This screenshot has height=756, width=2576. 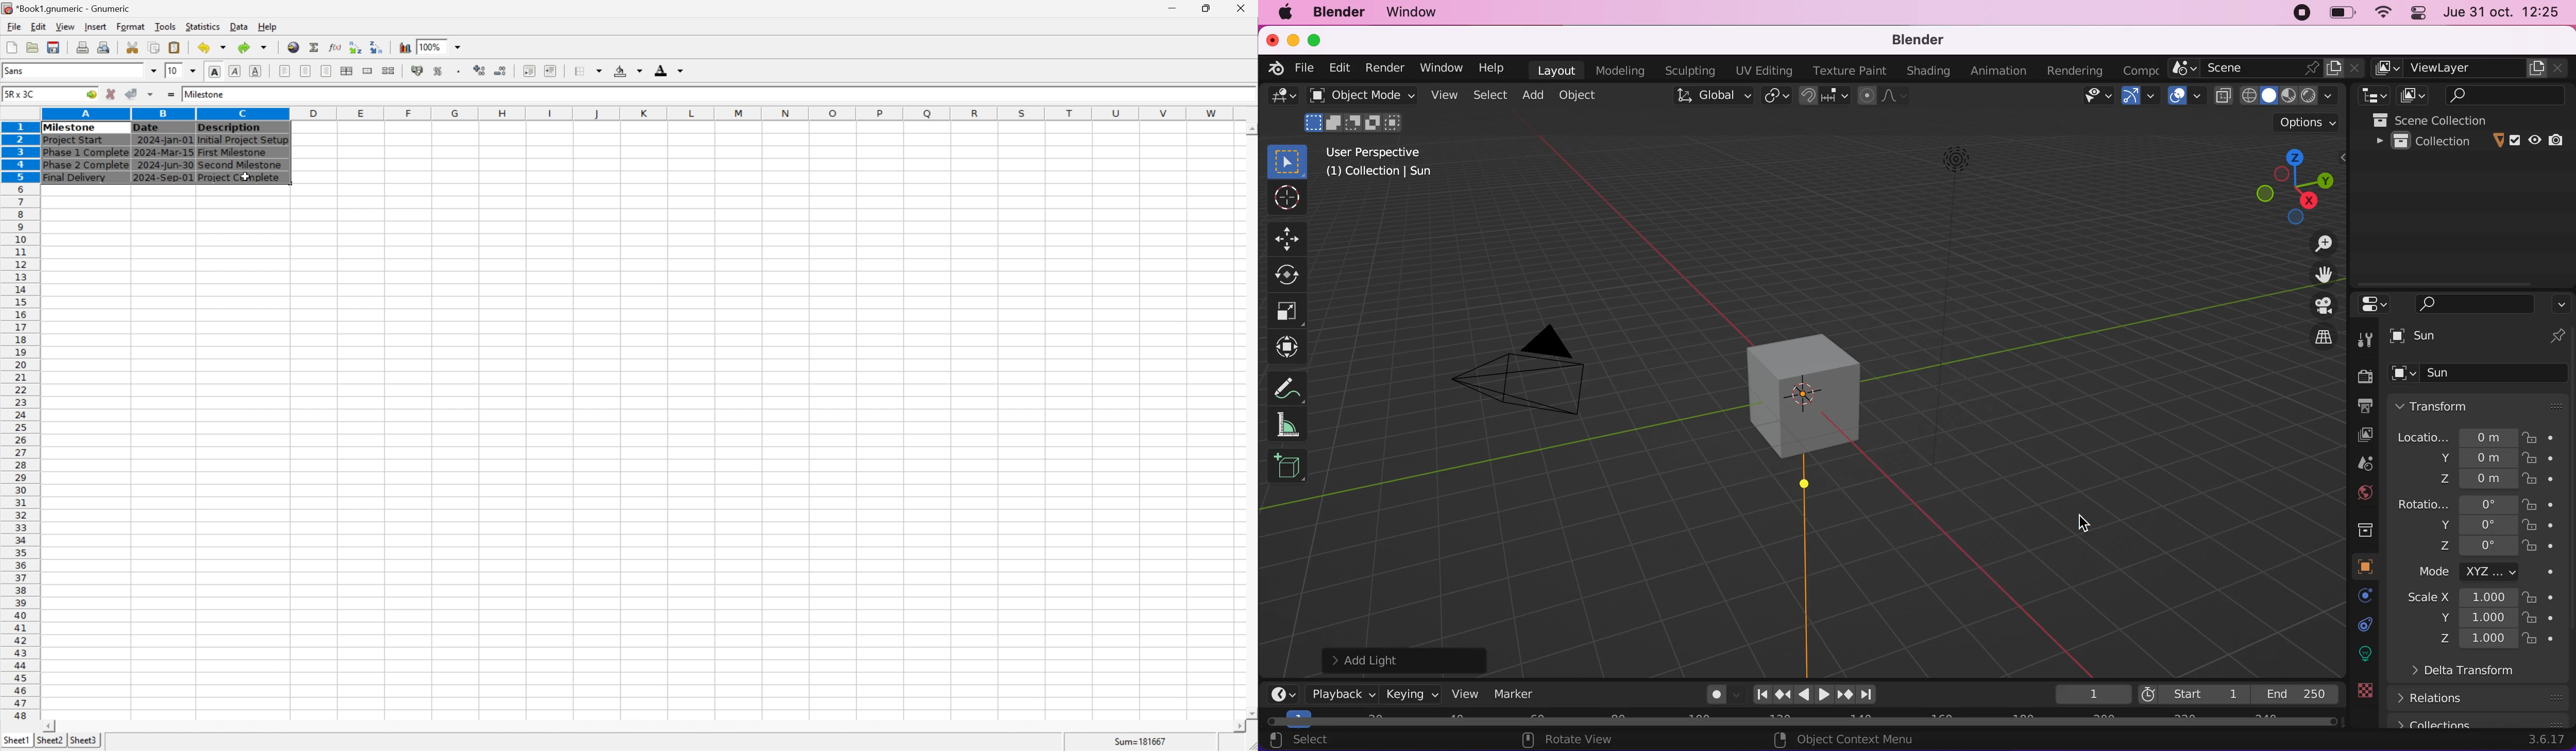 What do you see at coordinates (1293, 310) in the screenshot?
I see `scale` at bounding box center [1293, 310].